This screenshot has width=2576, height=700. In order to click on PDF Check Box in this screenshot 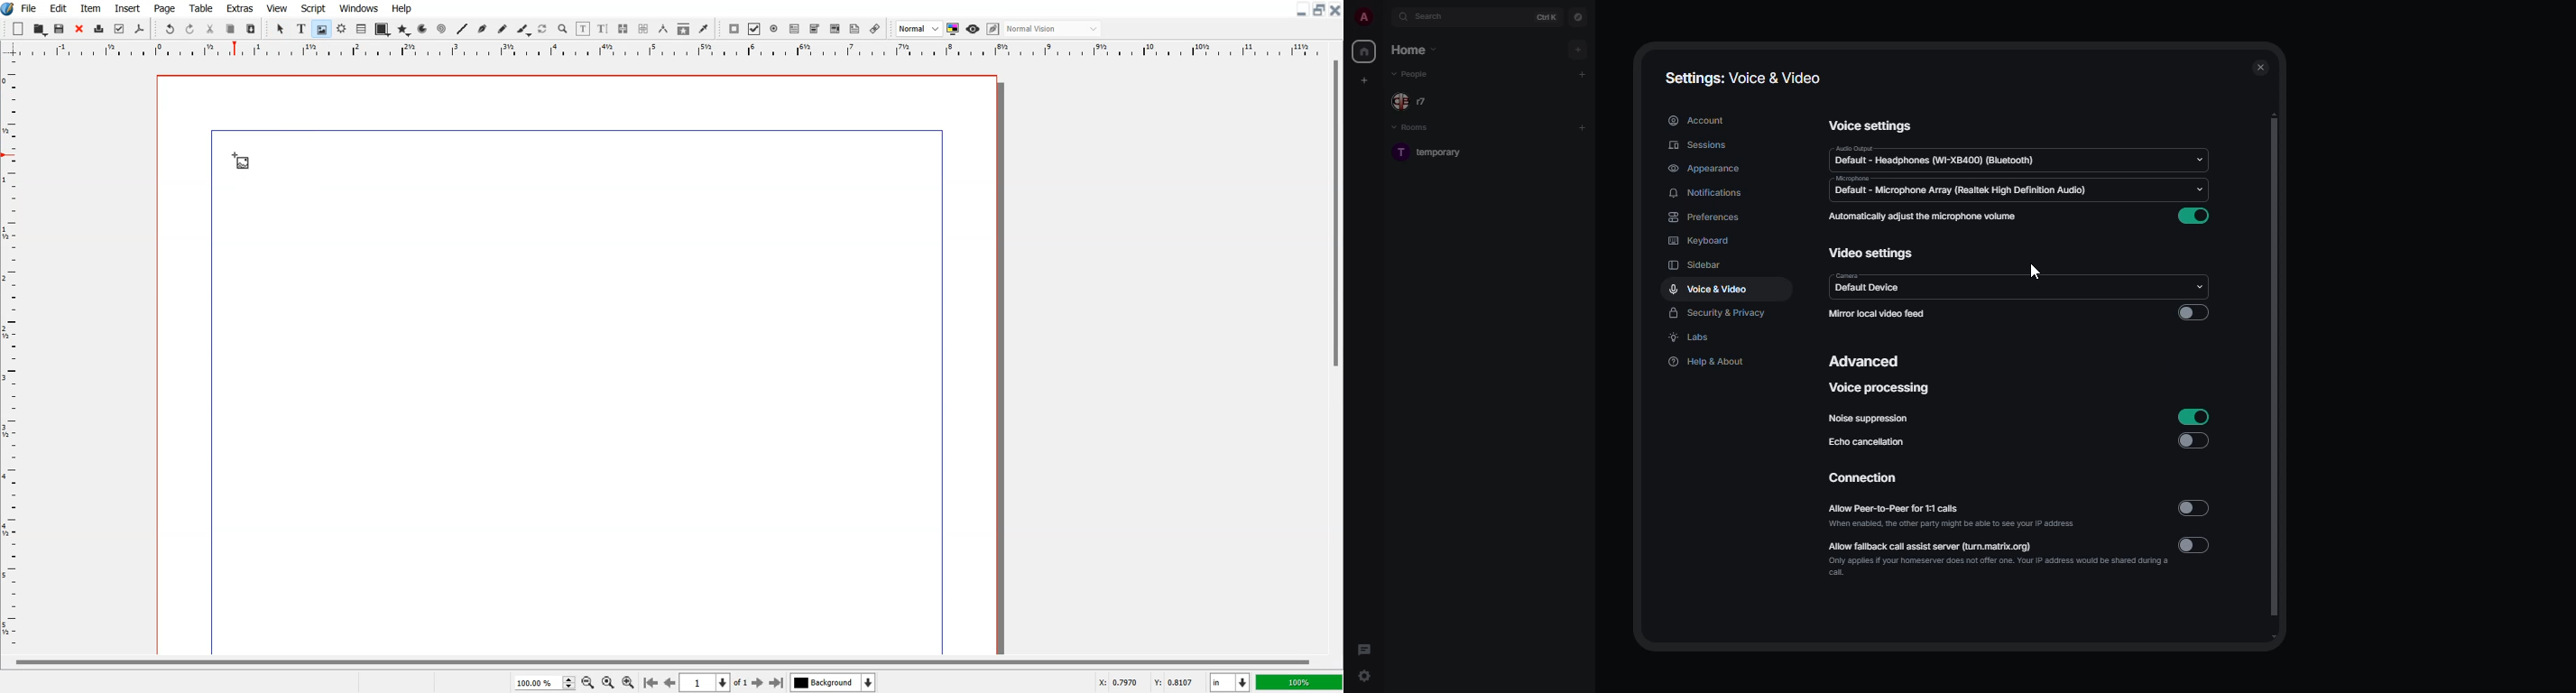, I will do `click(755, 29)`.